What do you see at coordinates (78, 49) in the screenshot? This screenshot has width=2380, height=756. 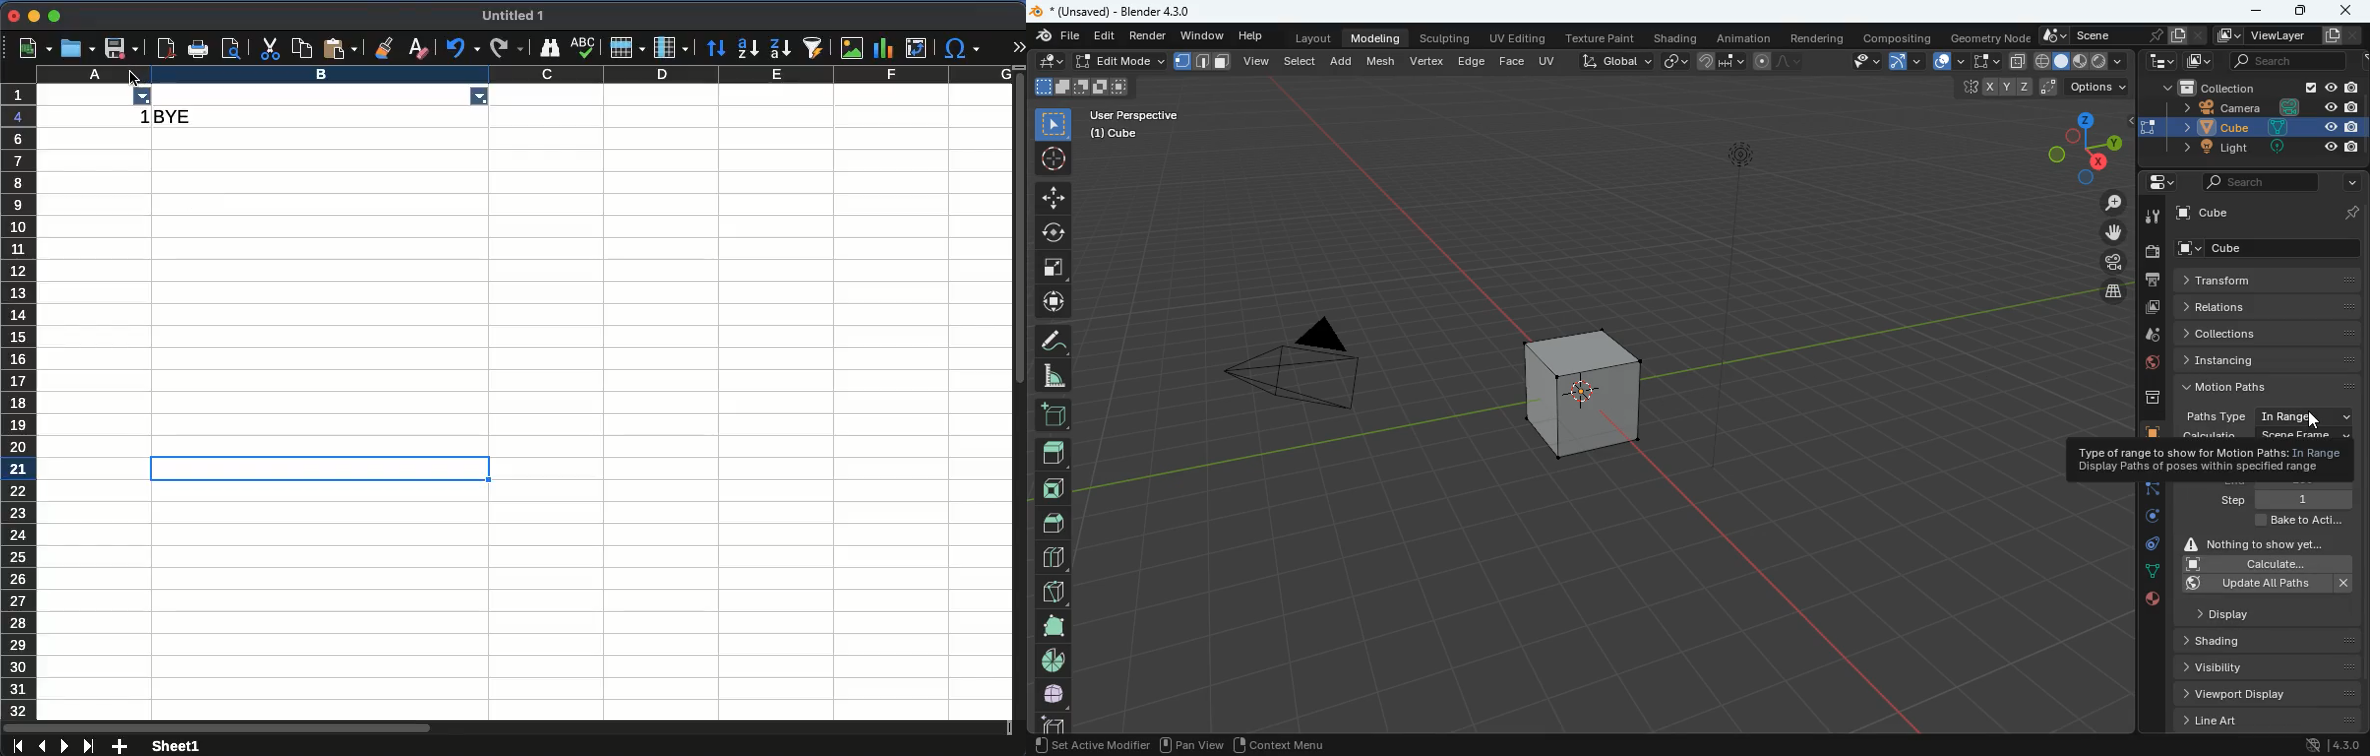 I see `open` at bounding box center [78, 49].